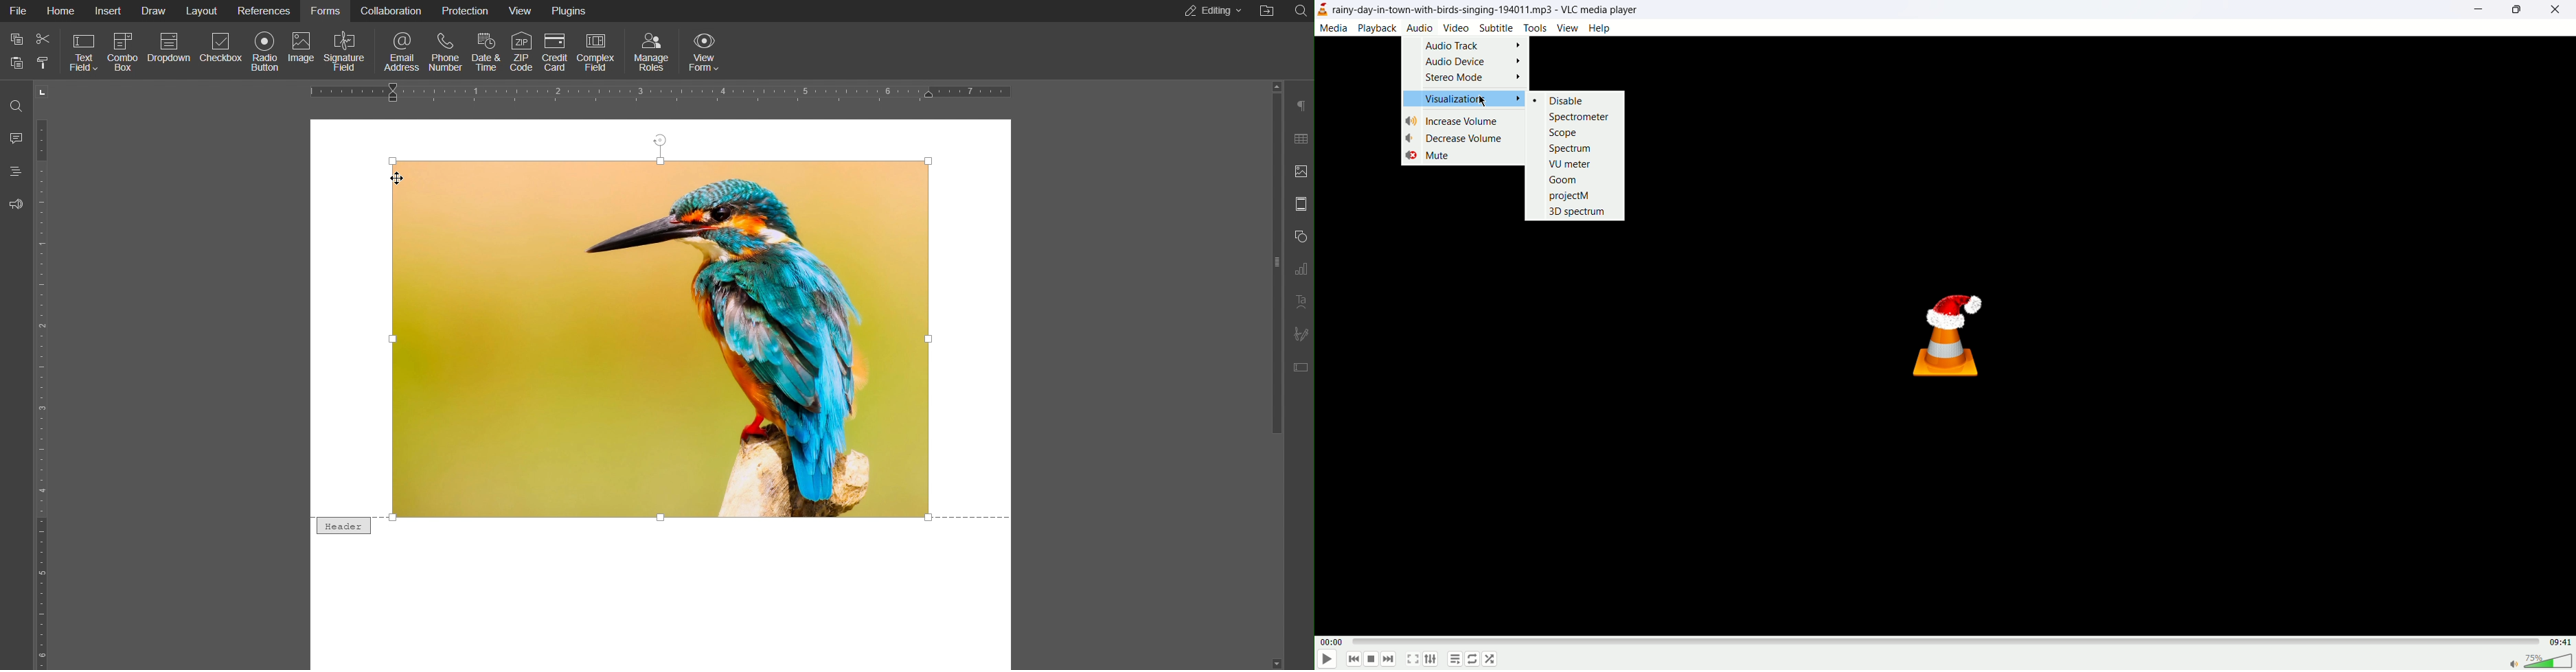  I want to click on disable, so click(1565, 100).